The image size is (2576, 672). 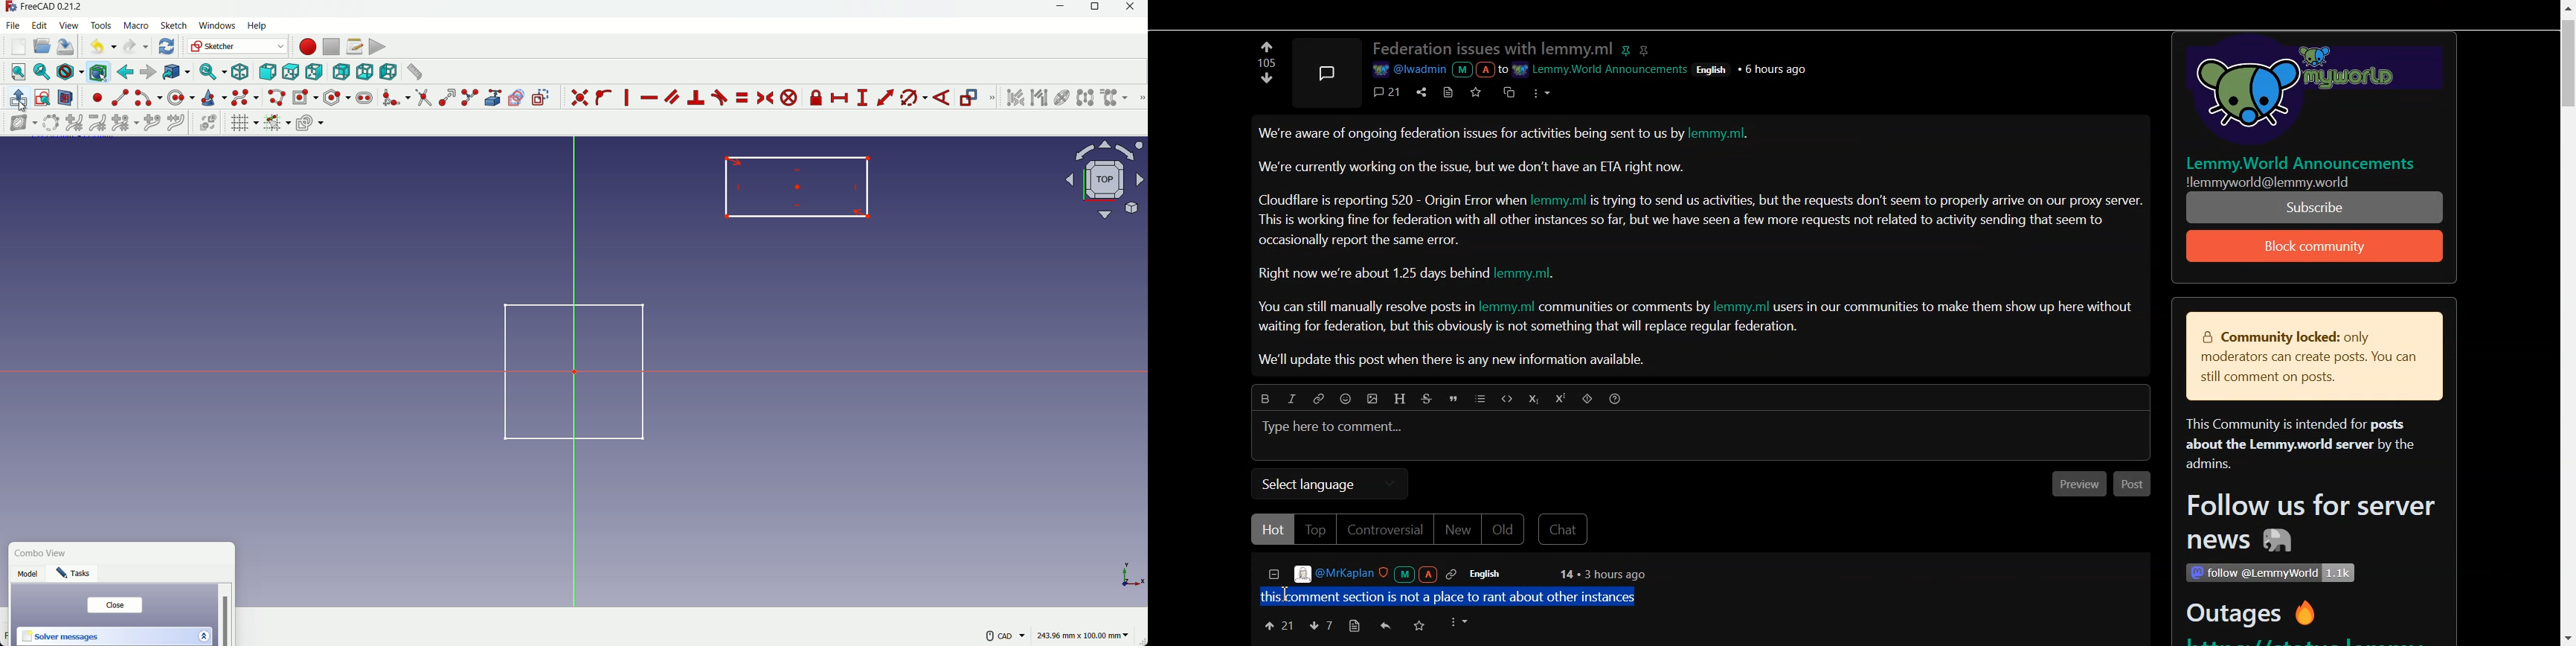 What do you see at coordinates (1084, 636) in the screenshot?
I see `measuring unit` at bounding box center [1084, 636].